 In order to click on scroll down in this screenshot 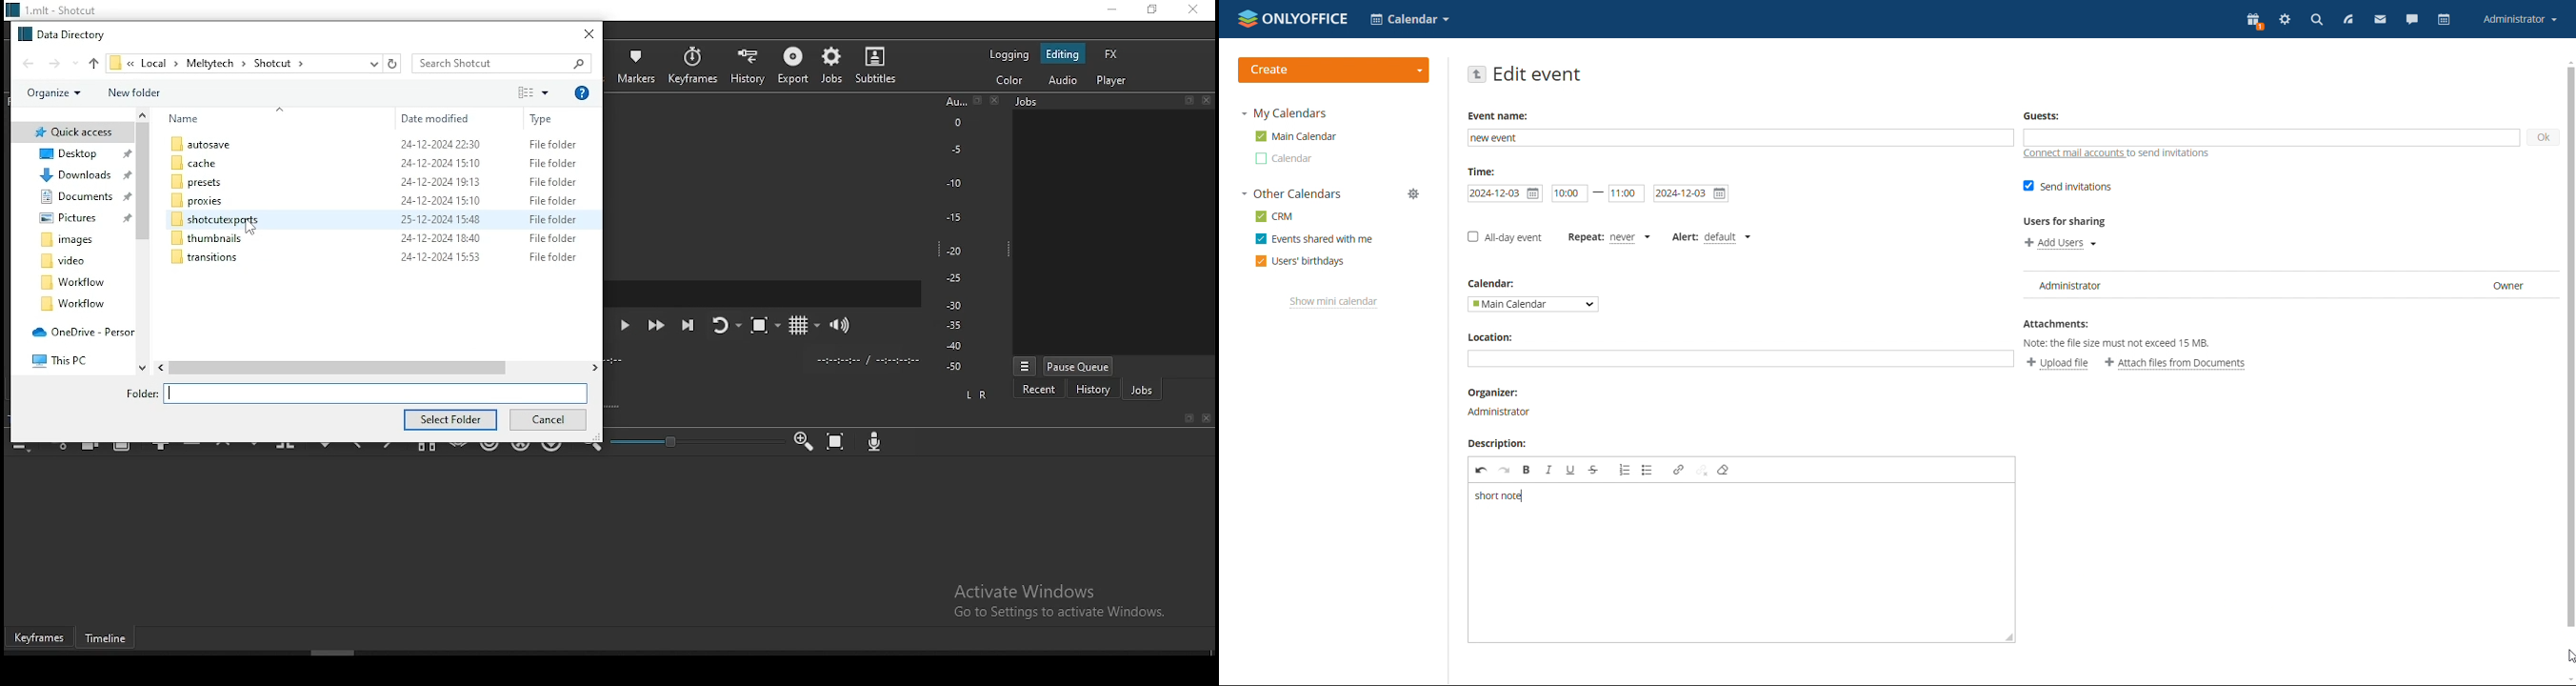, I will do `click(2568, 680)`.